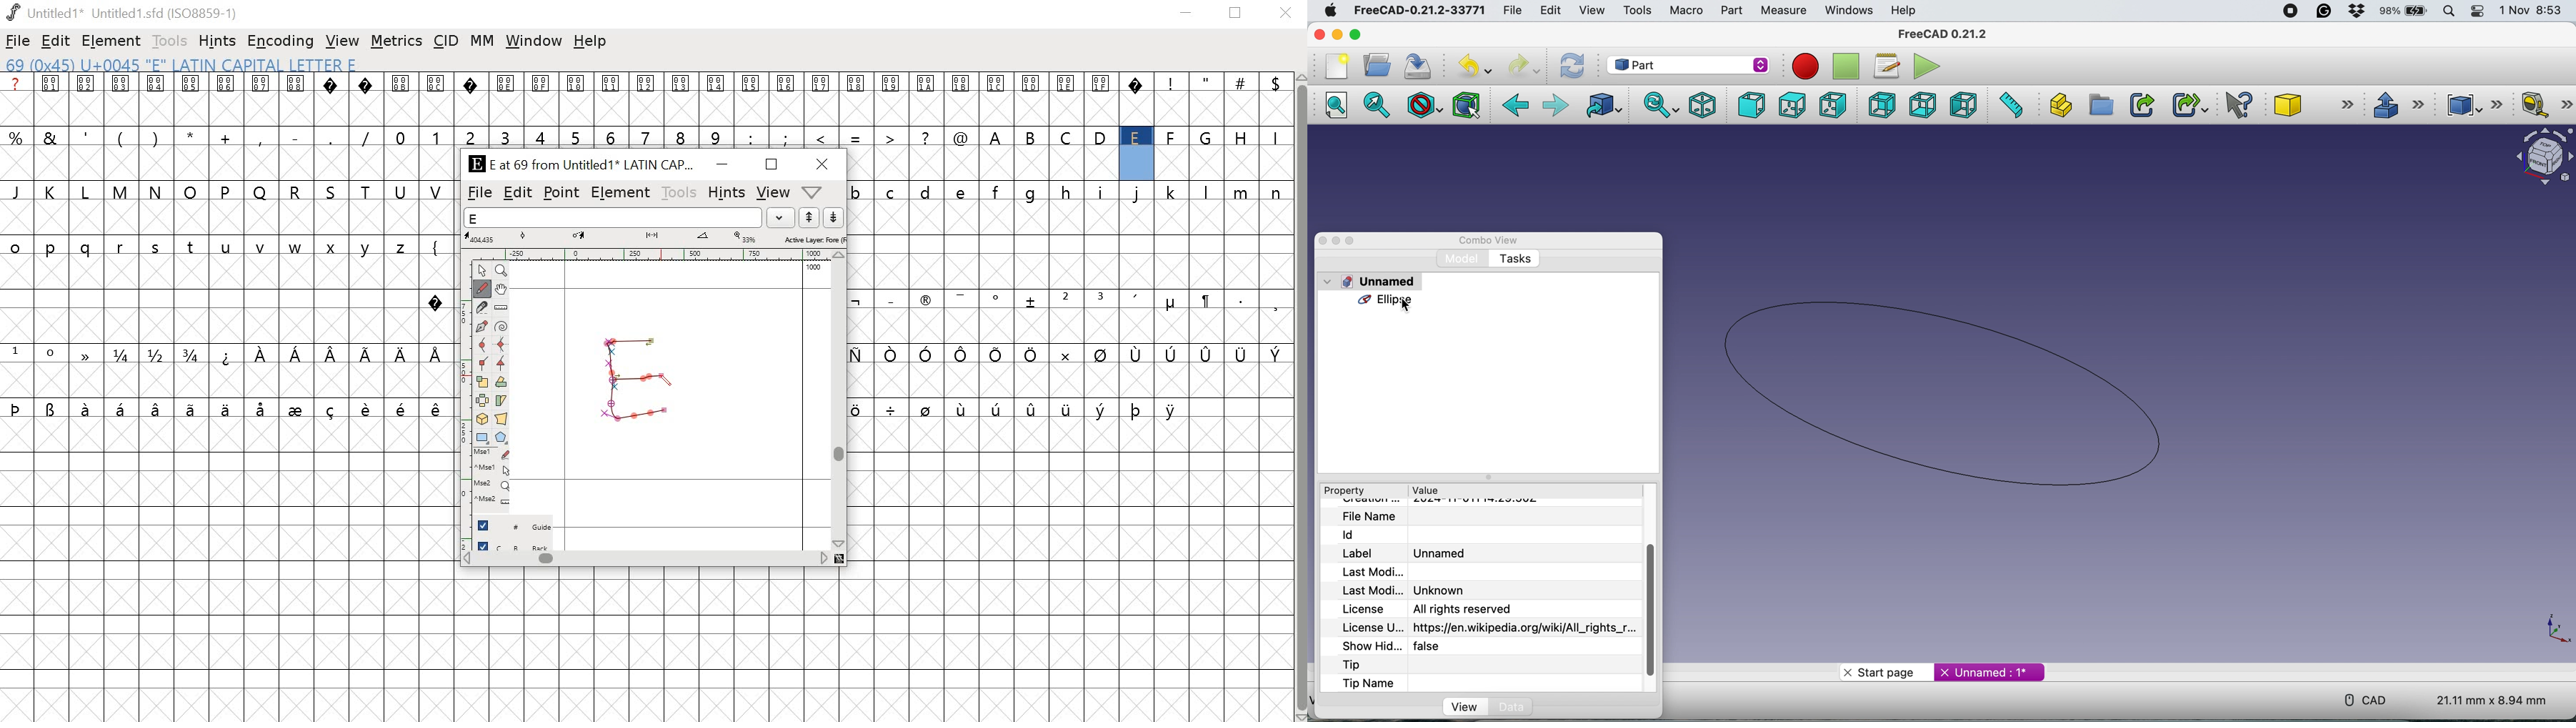  What do you see at coordinates (1511, 707) in the screenshot?
I see `data` at bounding box center [1511, 707].